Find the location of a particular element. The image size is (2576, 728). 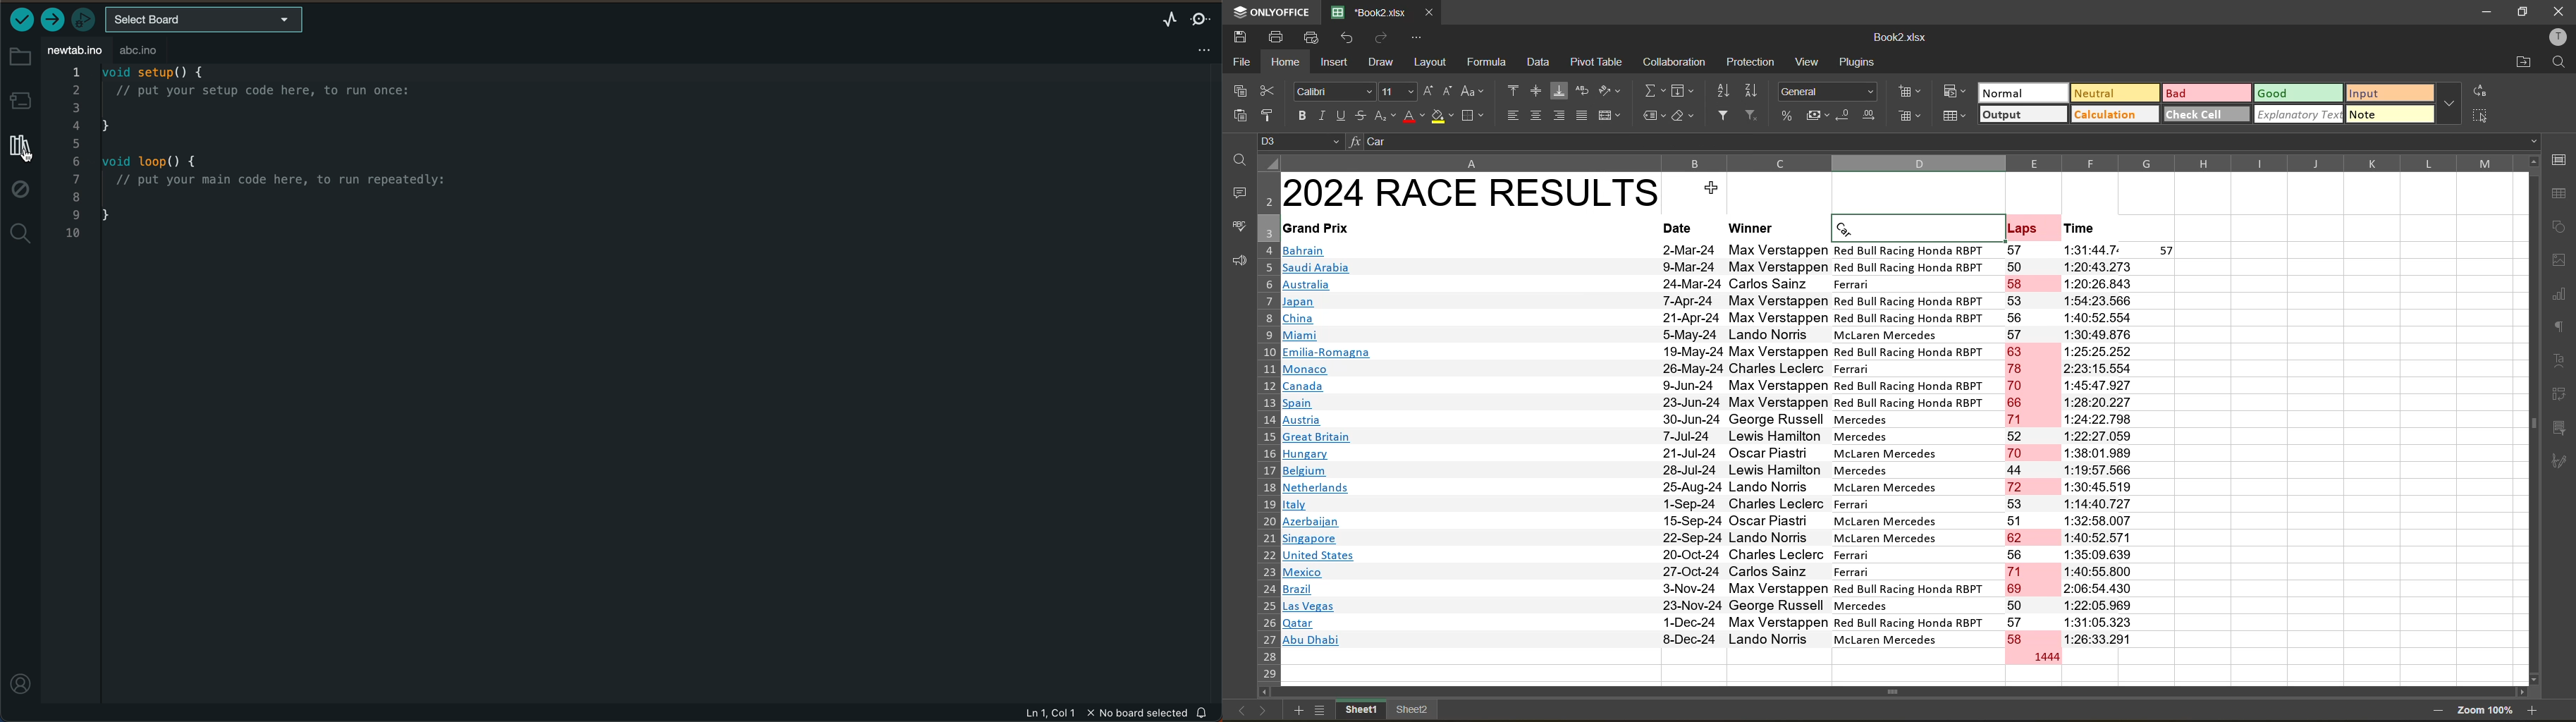

format as table is located at coordinates (1955, 116).